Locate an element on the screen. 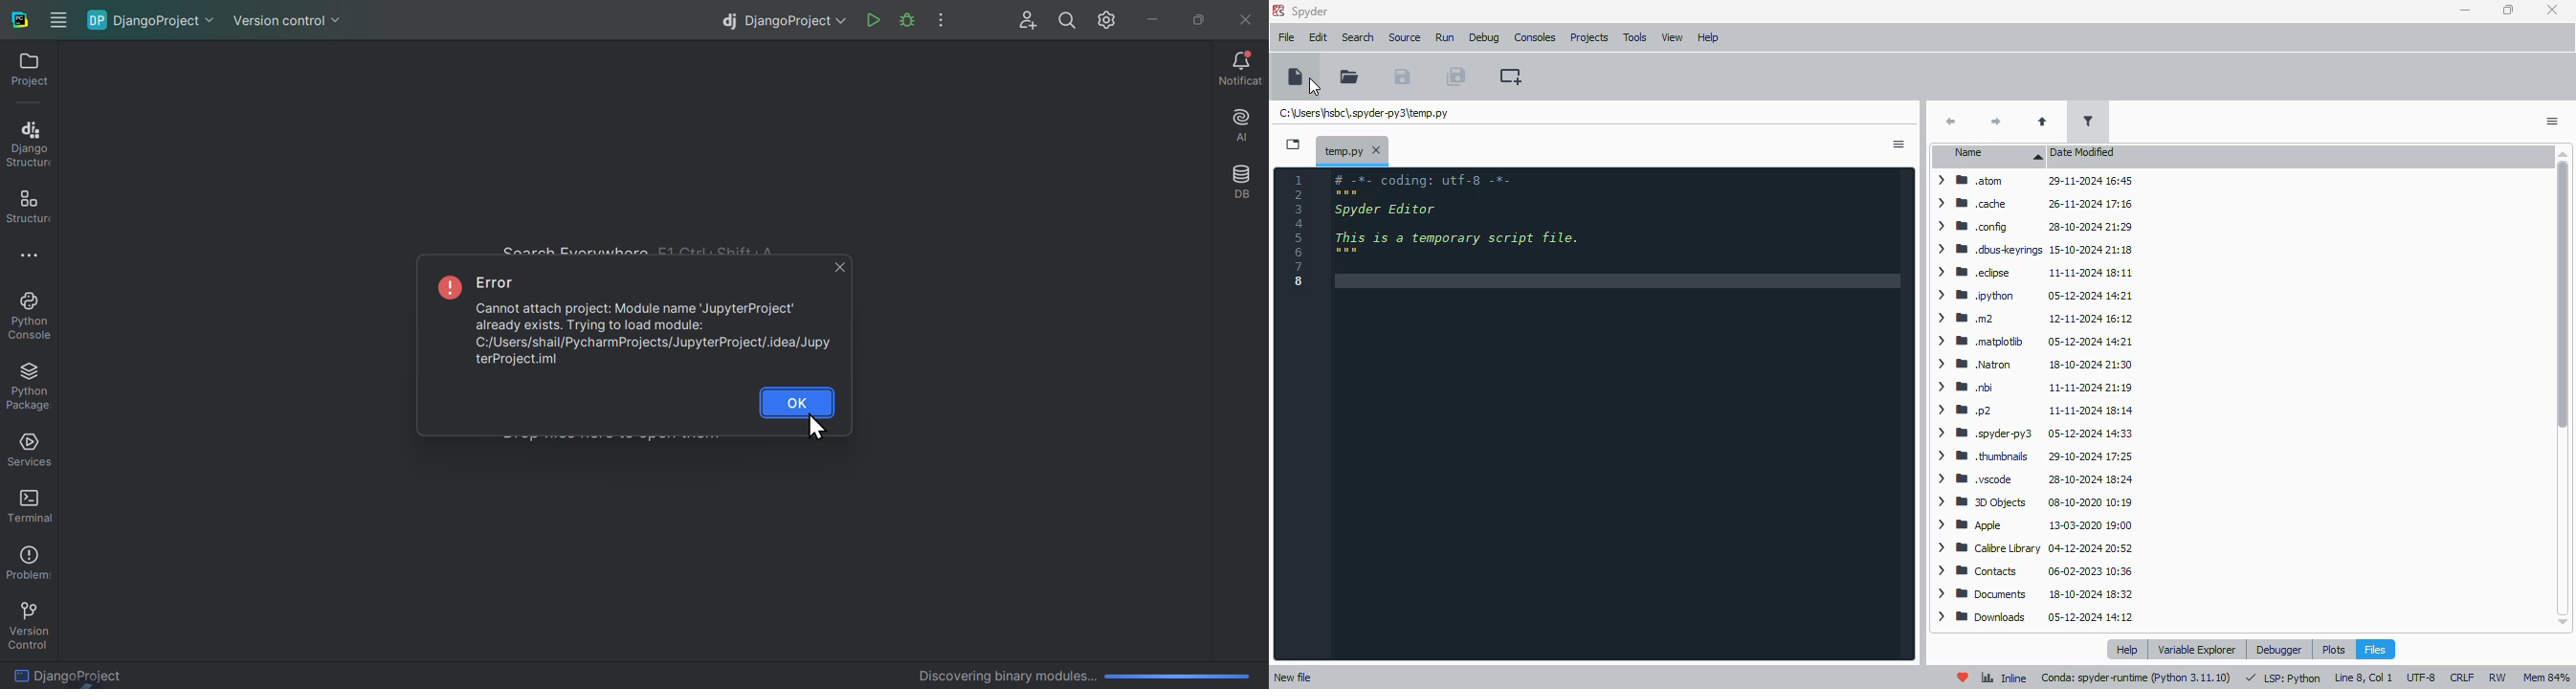  parent is located at coordinates (2043, 122).